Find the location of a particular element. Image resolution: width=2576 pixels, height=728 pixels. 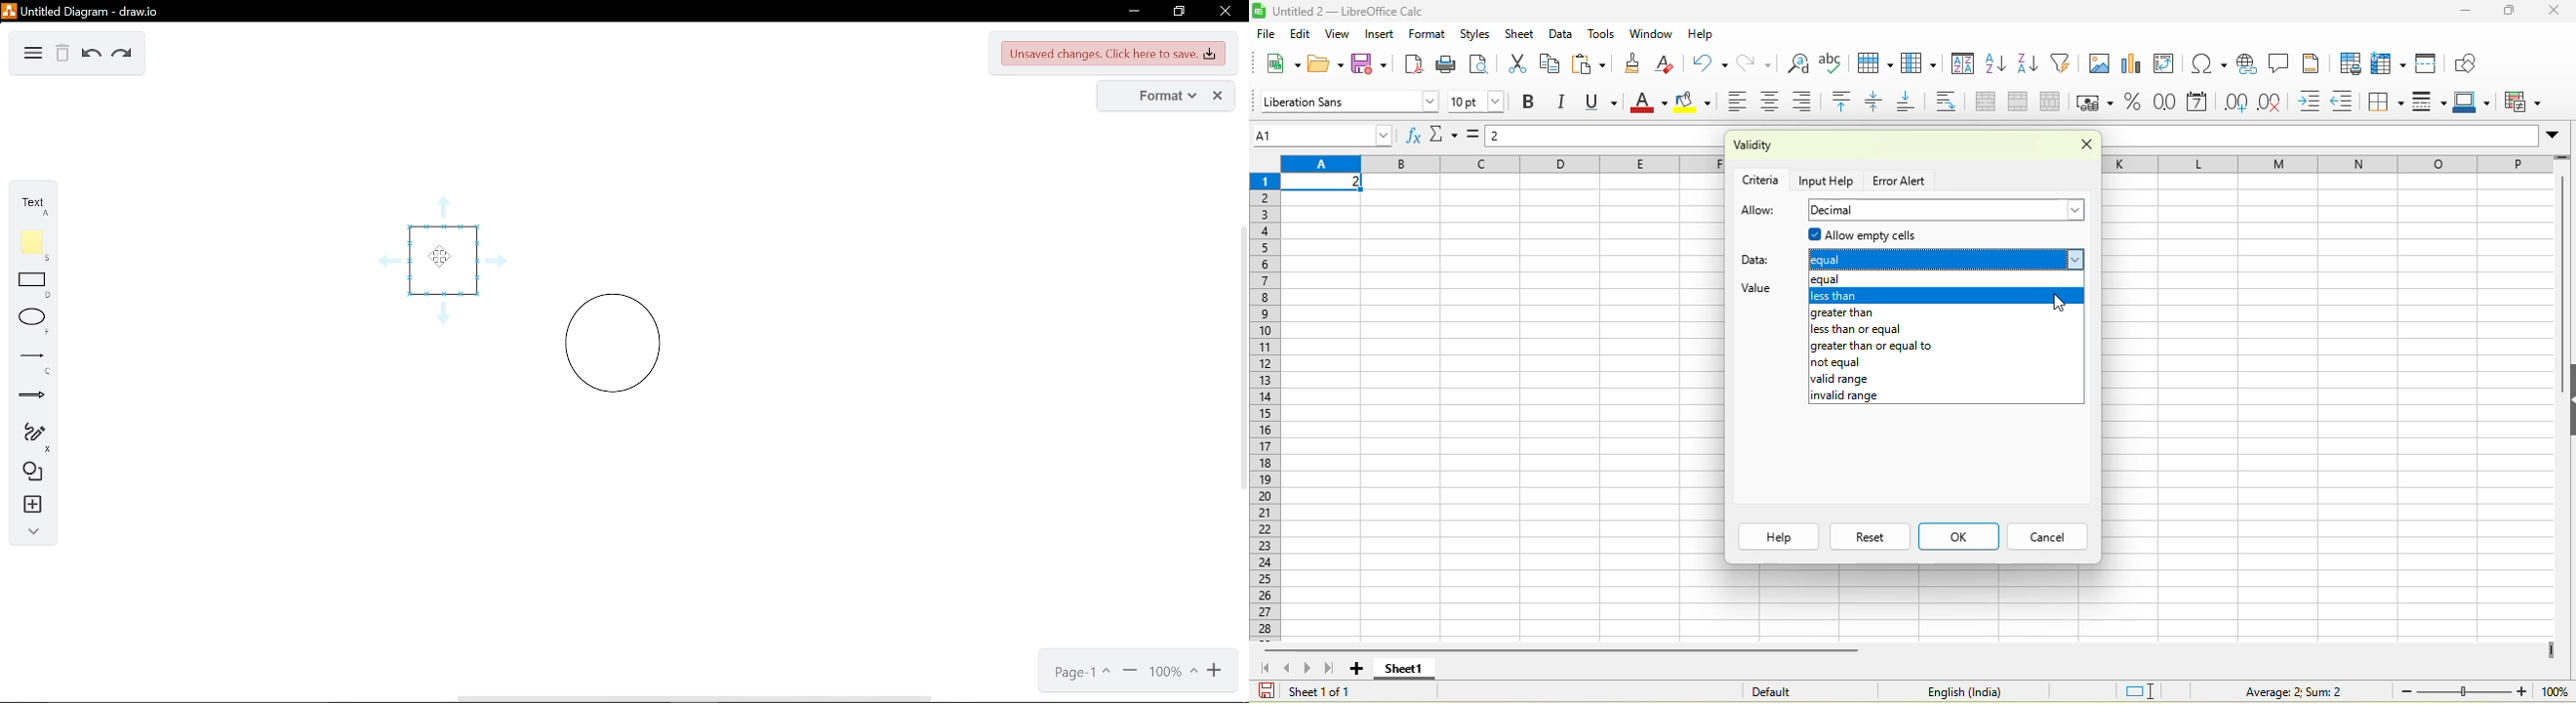

default is located at coordinates (1797, 690).